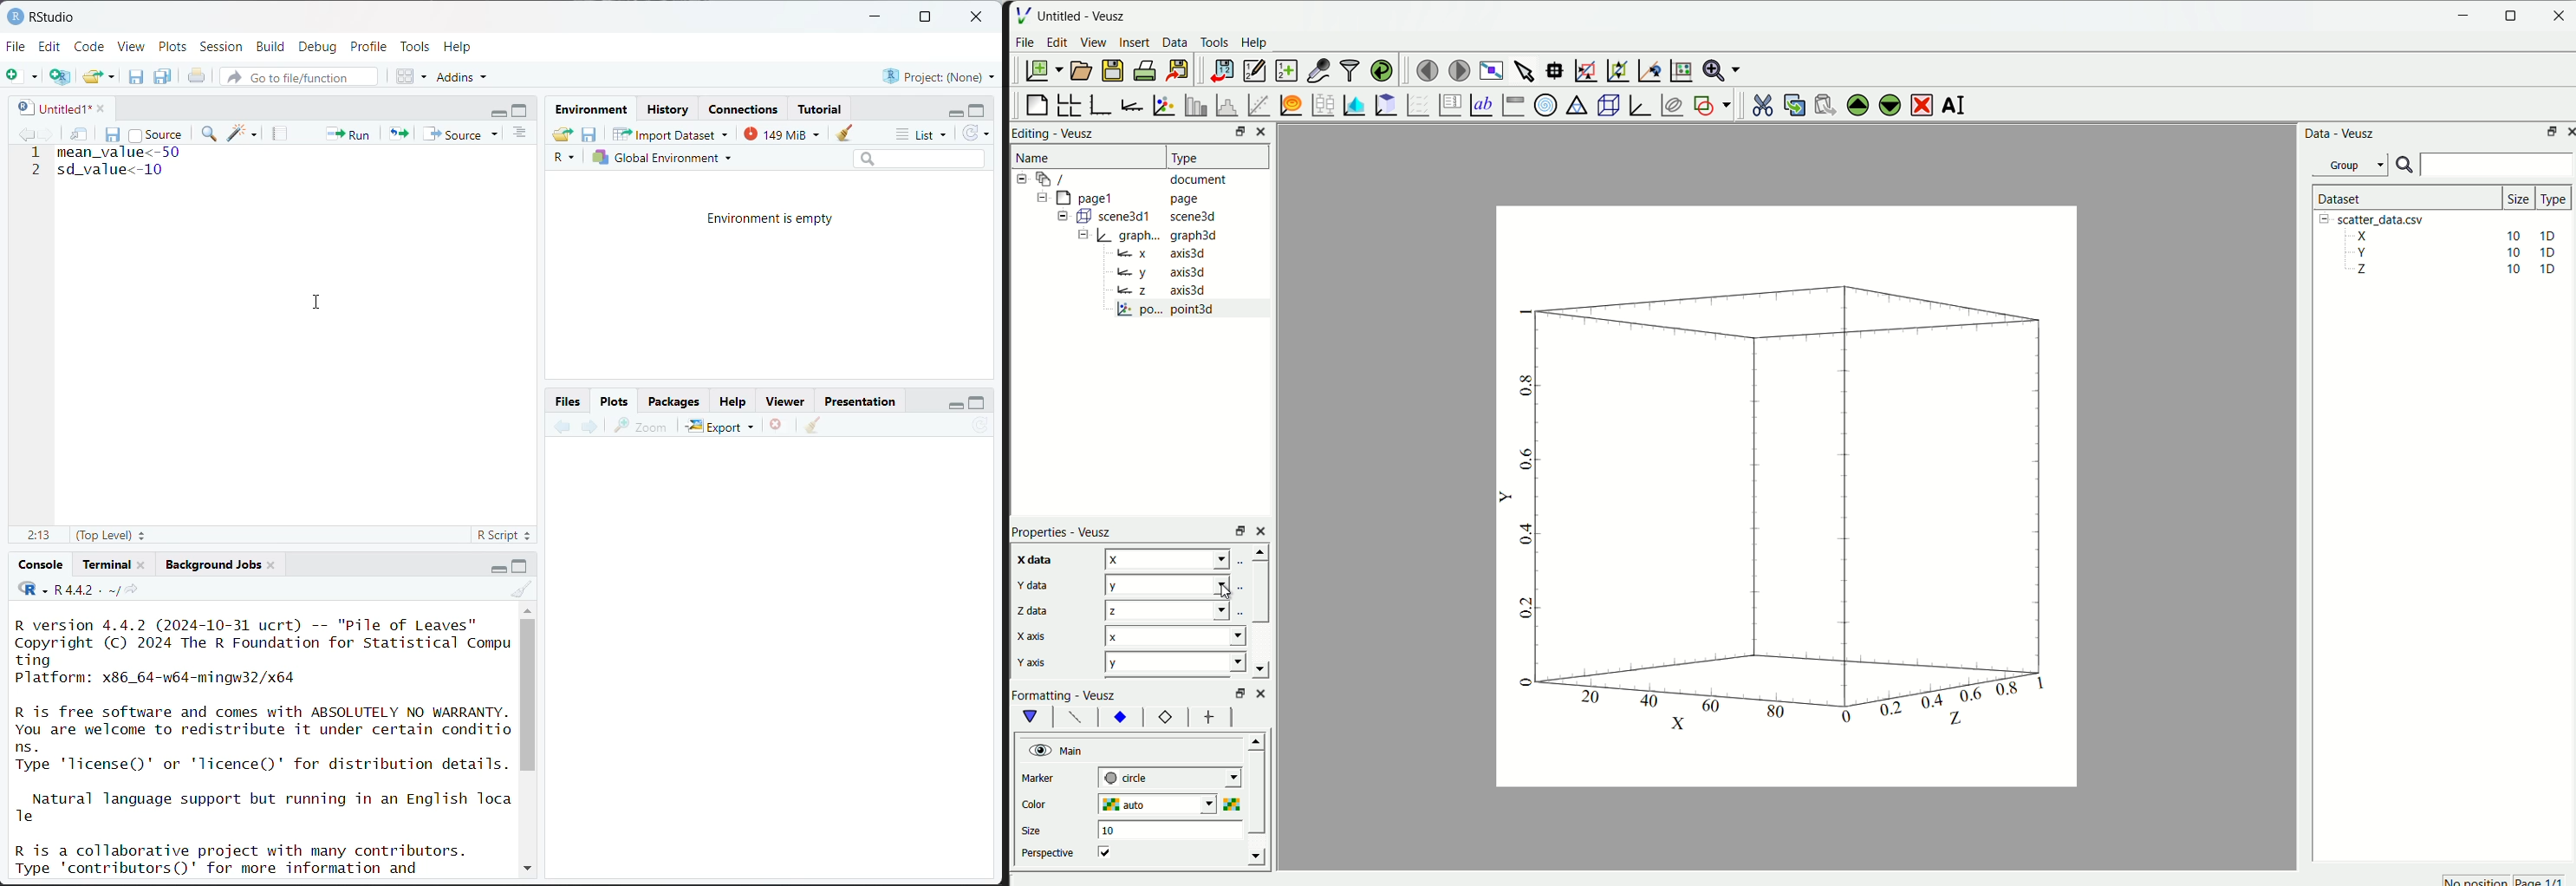  I want to click on Formatting - Veusz, so click(1072, 695).